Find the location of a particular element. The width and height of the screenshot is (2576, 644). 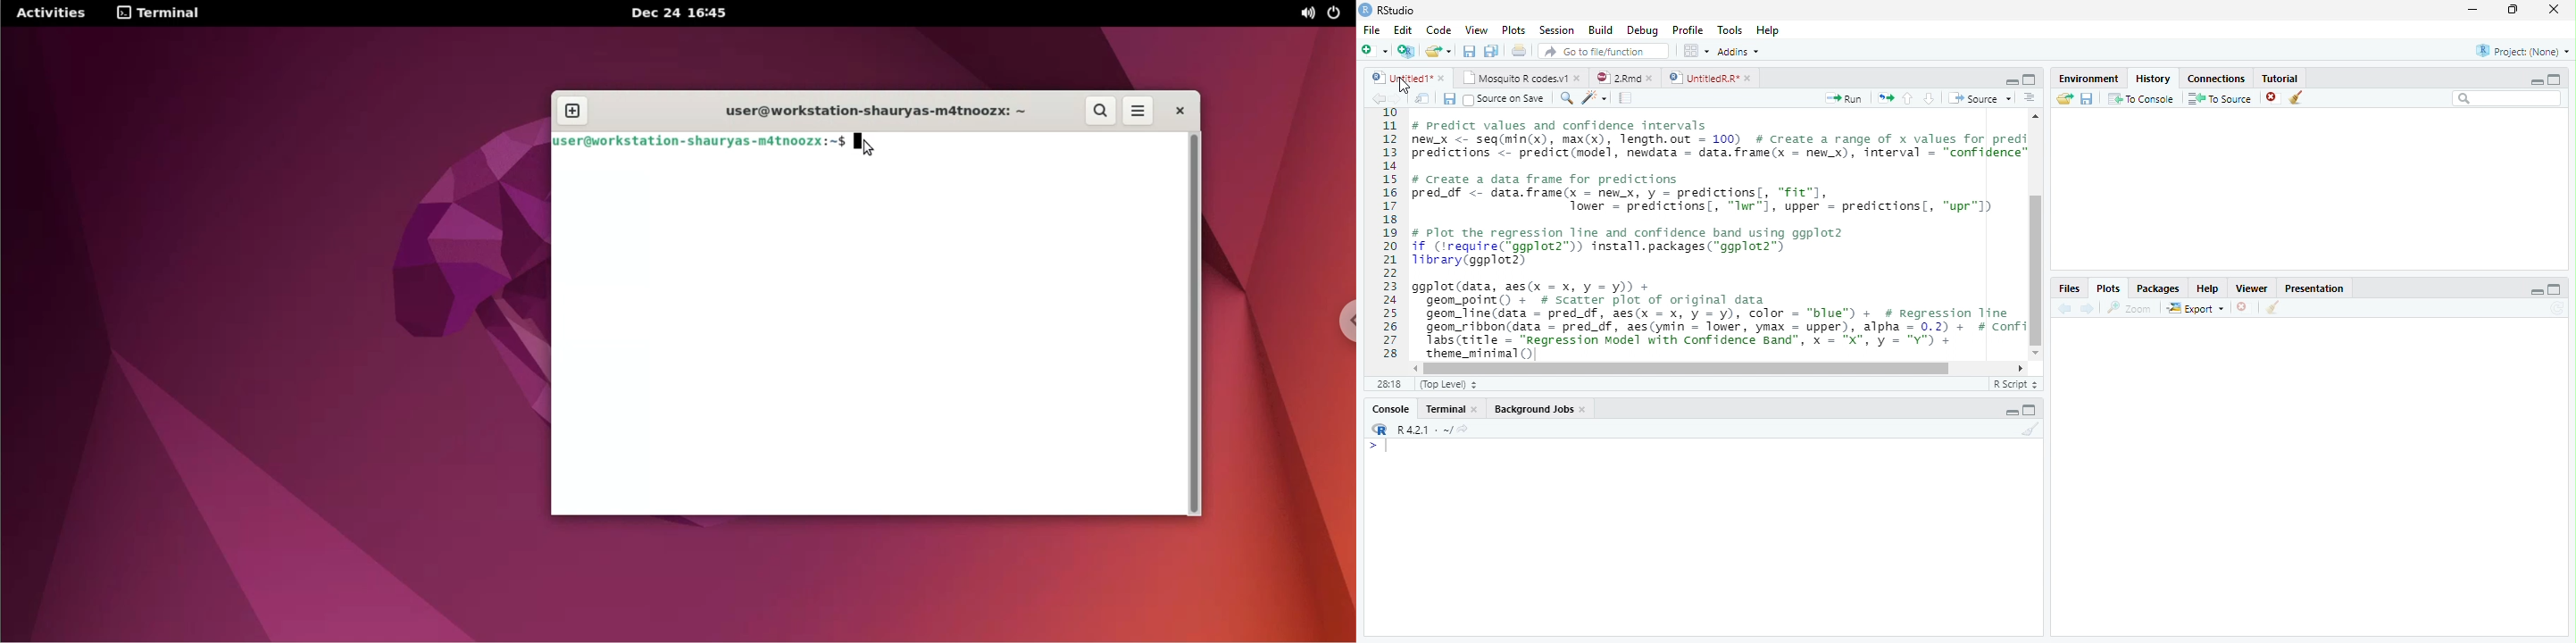

New file is located at coordinates (1374, 51).